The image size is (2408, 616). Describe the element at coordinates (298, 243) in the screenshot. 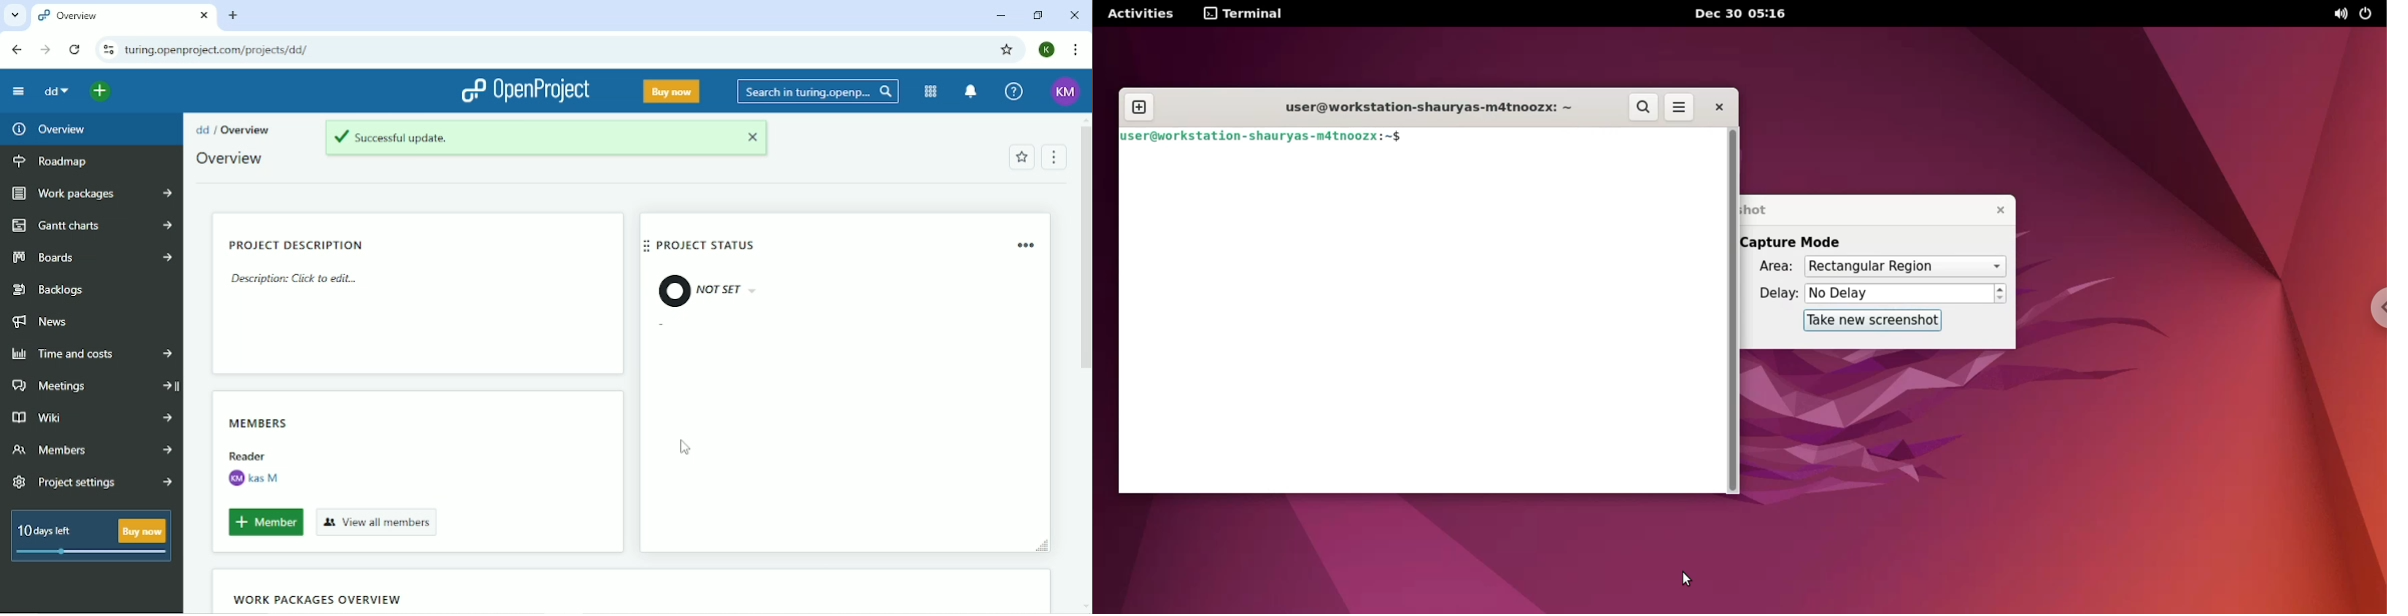

I see `Project description` at that location.